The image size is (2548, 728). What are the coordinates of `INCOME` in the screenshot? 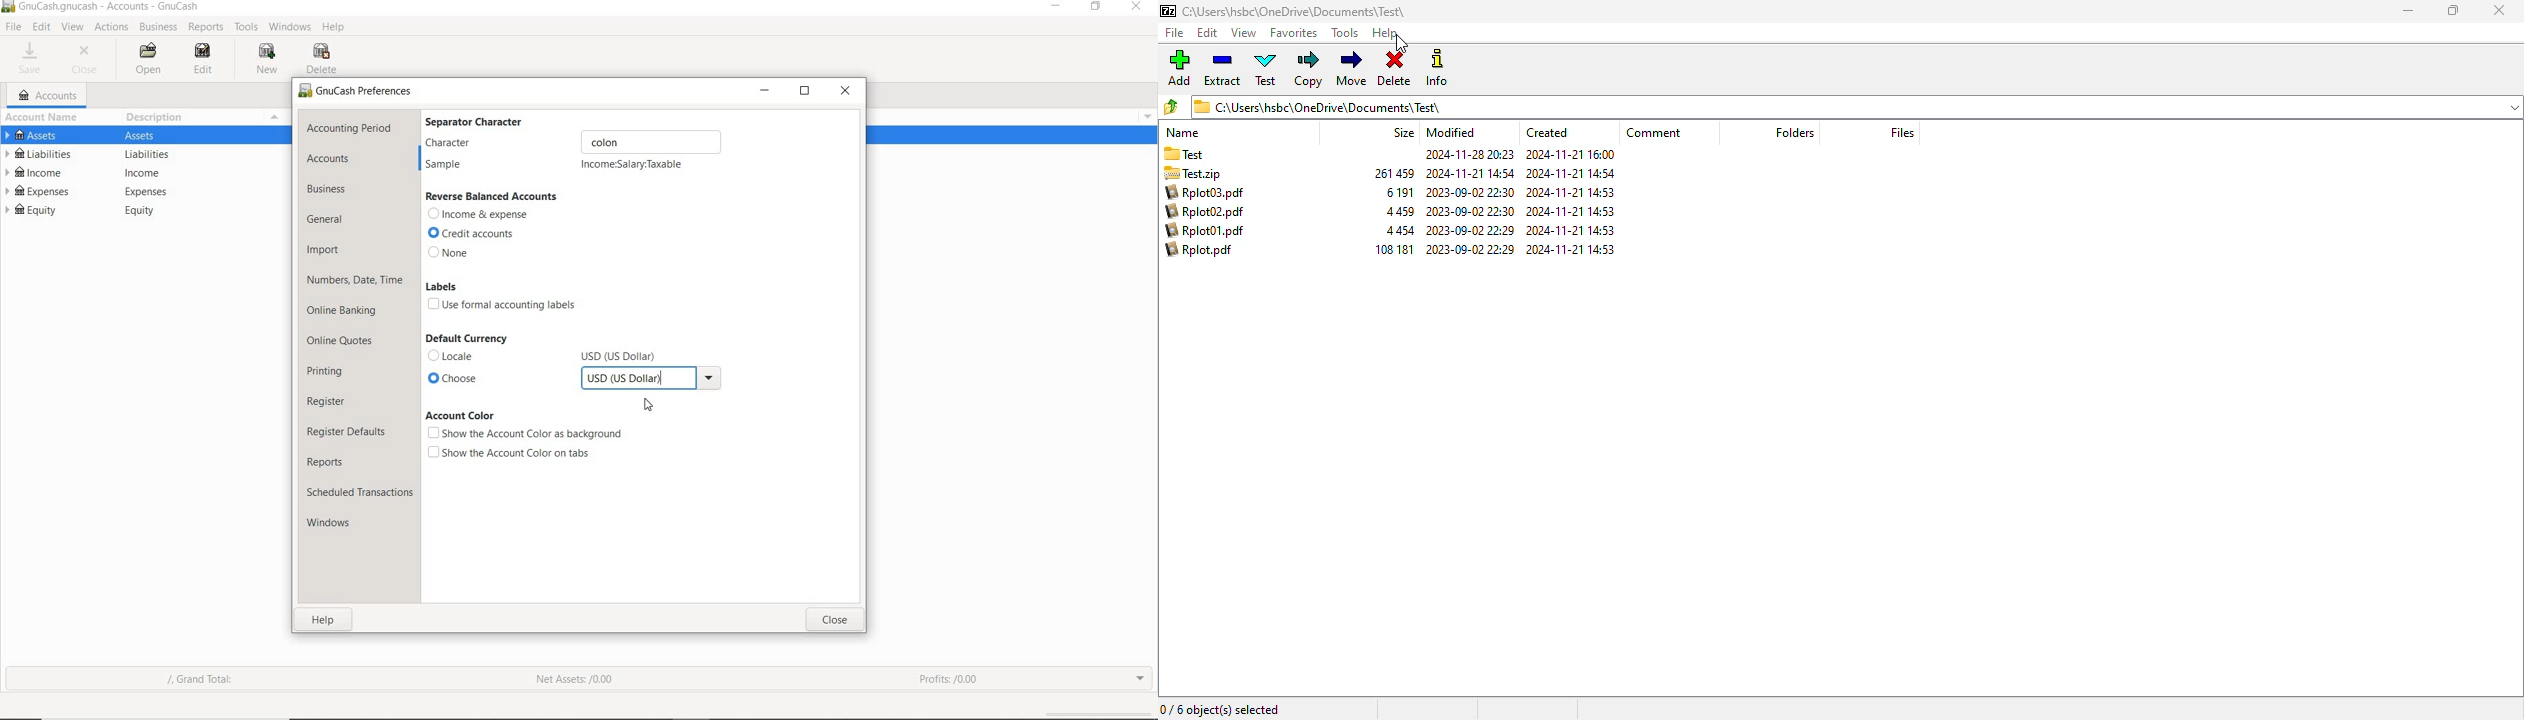 It's located at (51, 172).